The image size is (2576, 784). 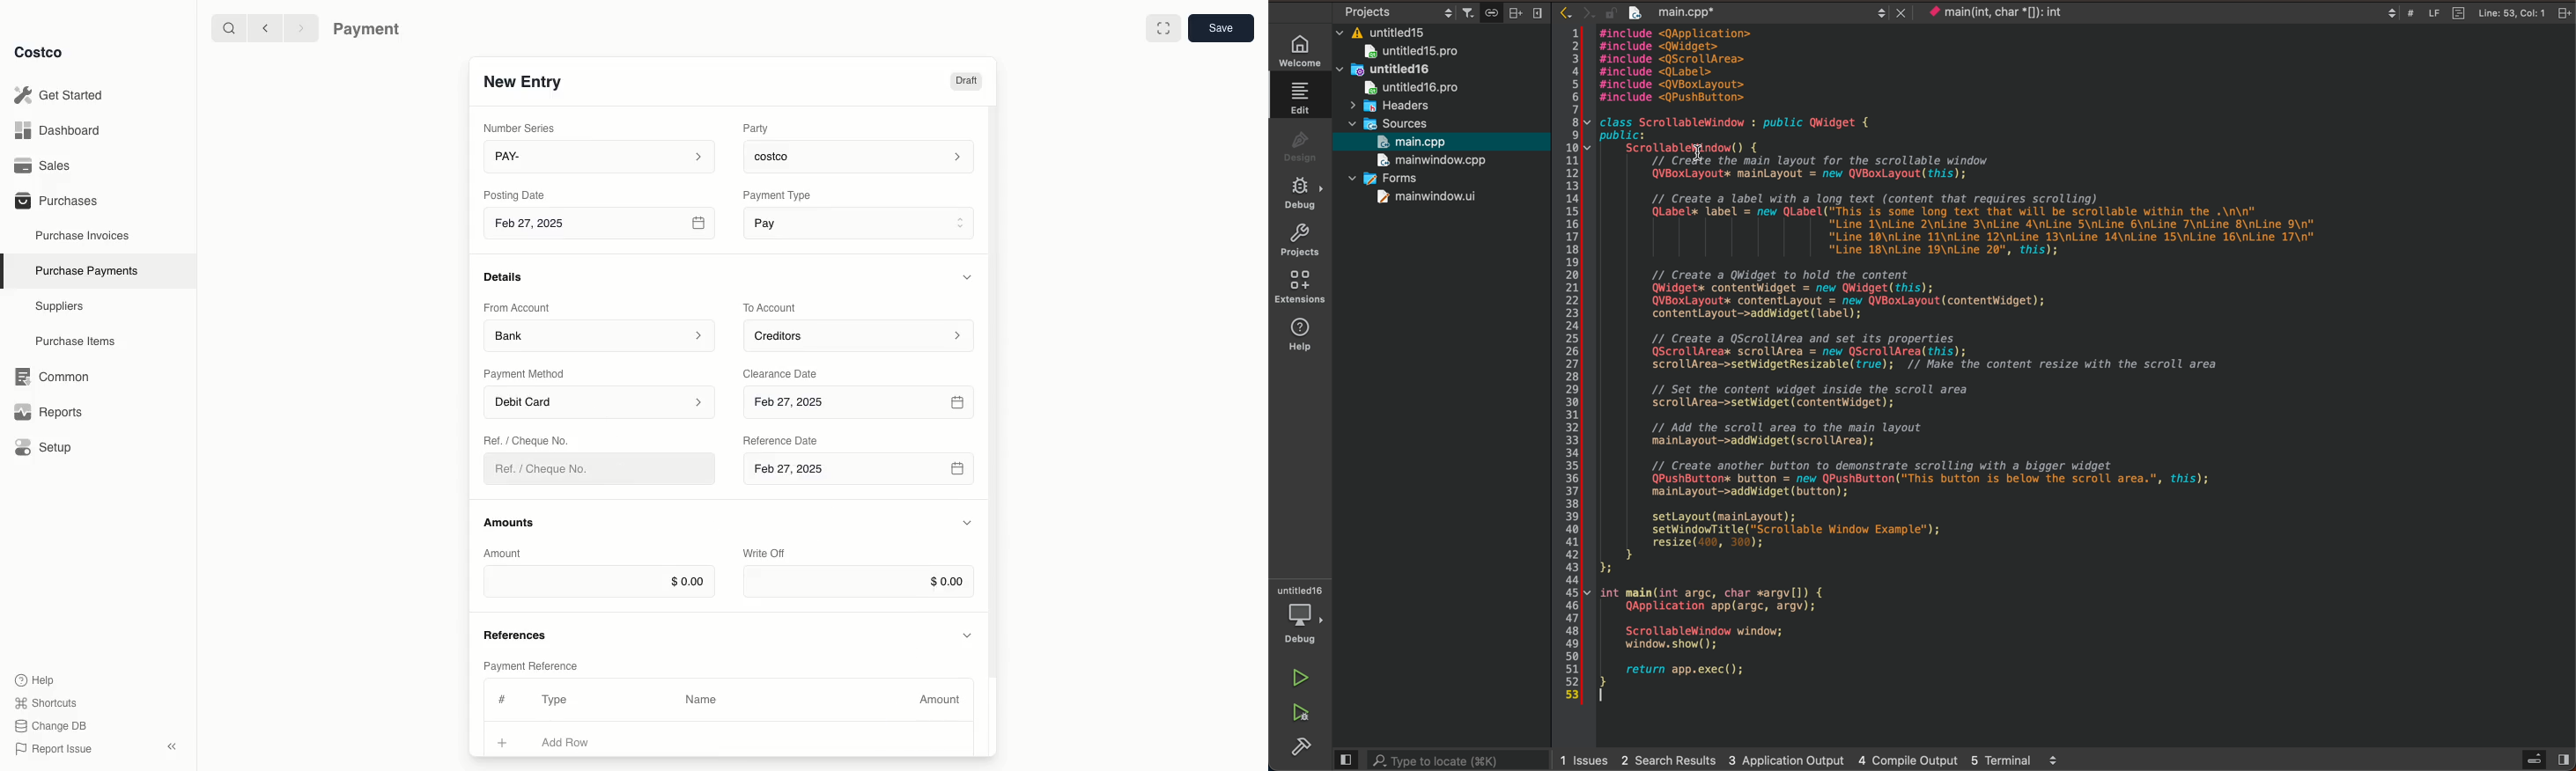 What do you see at coordinates (85, 269) in the screenshot?
I see `Purchase Payments` at bounding box center [85, 269].